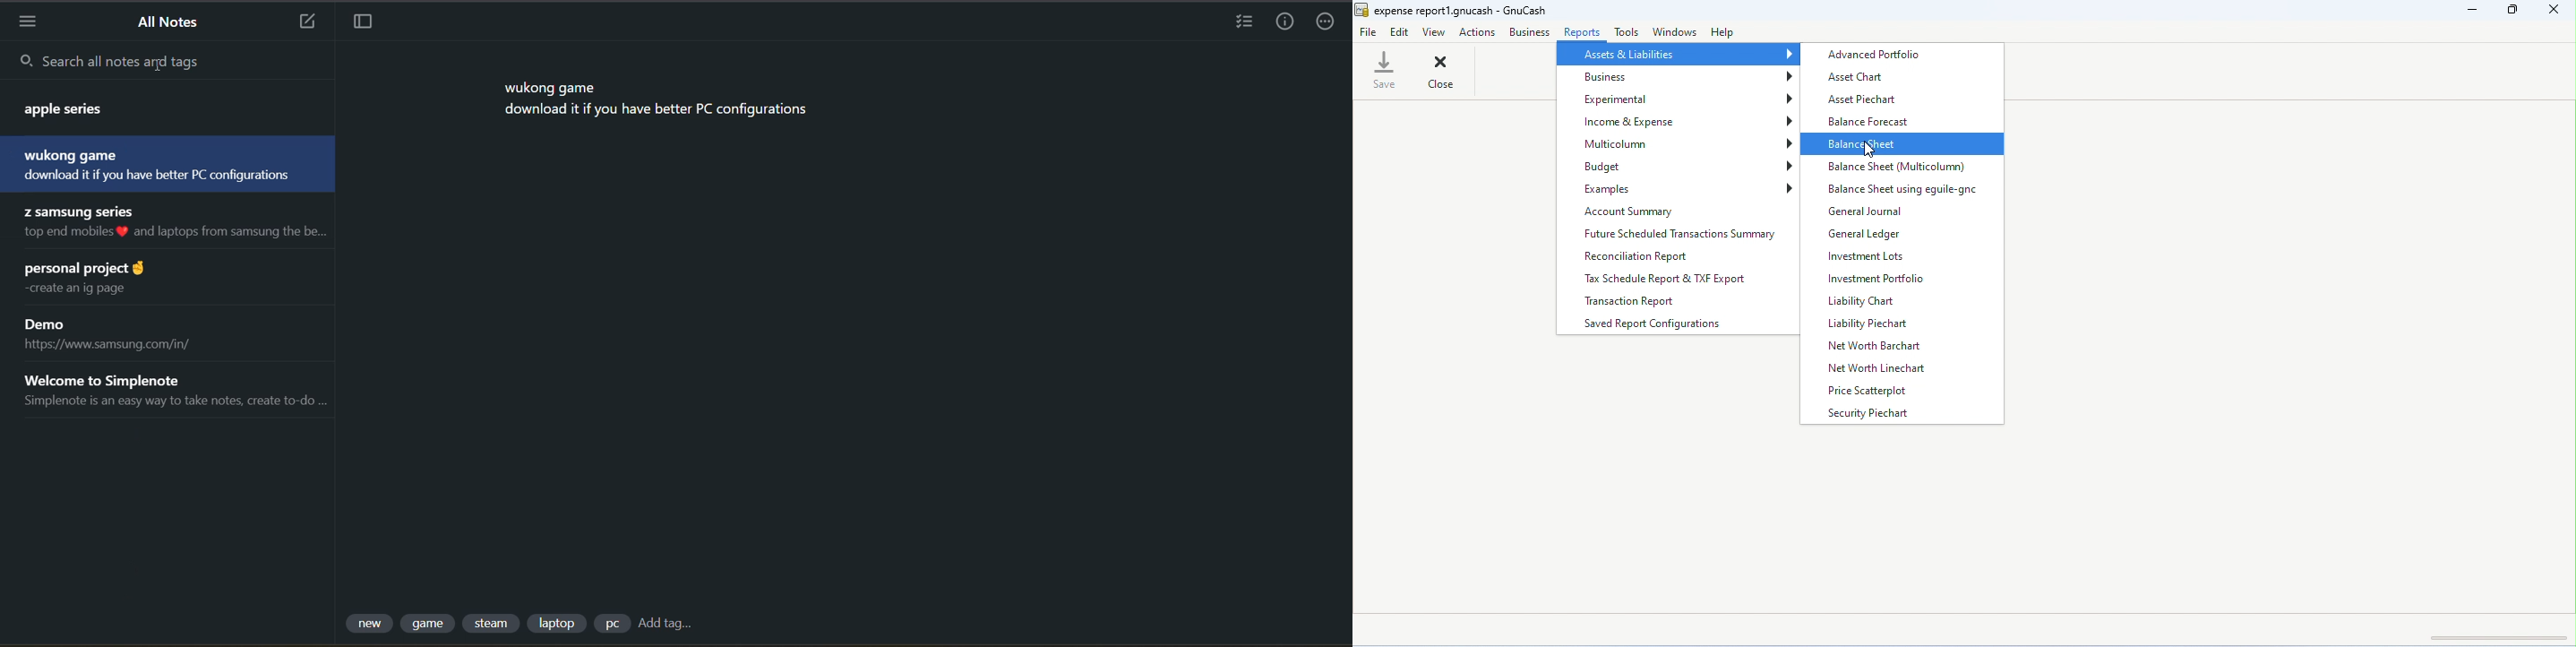  I want to click on investment lots, so click(1866, 256).